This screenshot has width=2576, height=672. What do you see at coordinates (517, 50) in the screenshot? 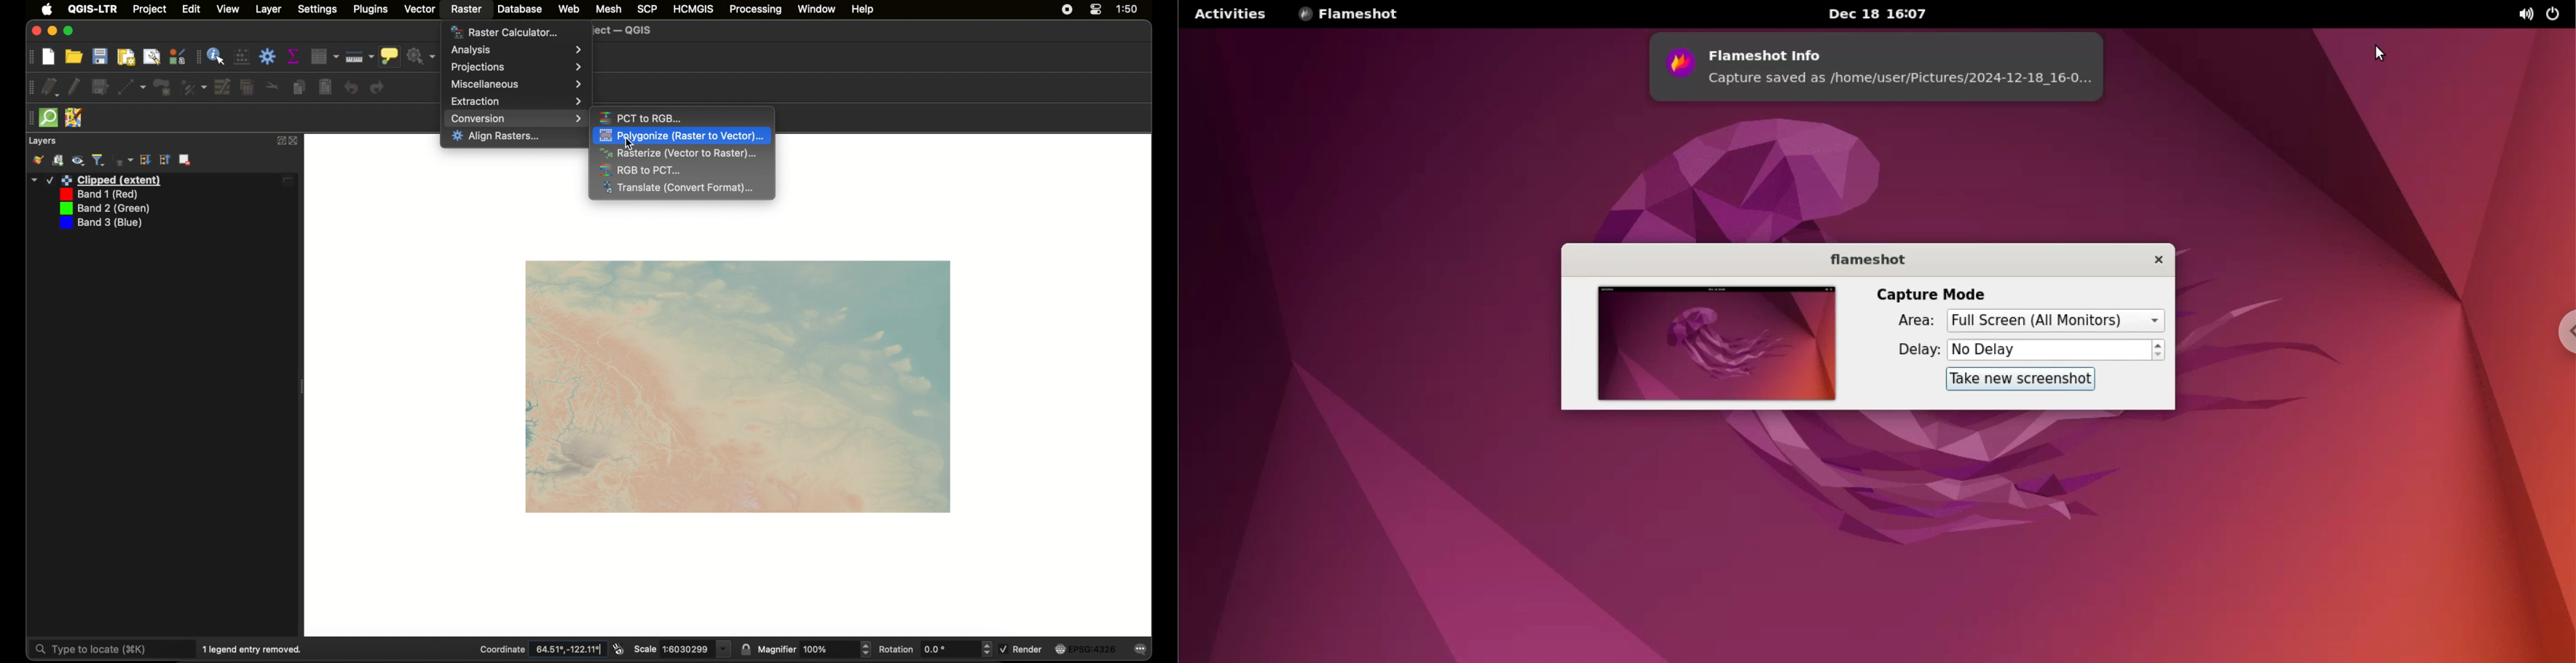
I see `analysis` at bounding box center [517, 50].